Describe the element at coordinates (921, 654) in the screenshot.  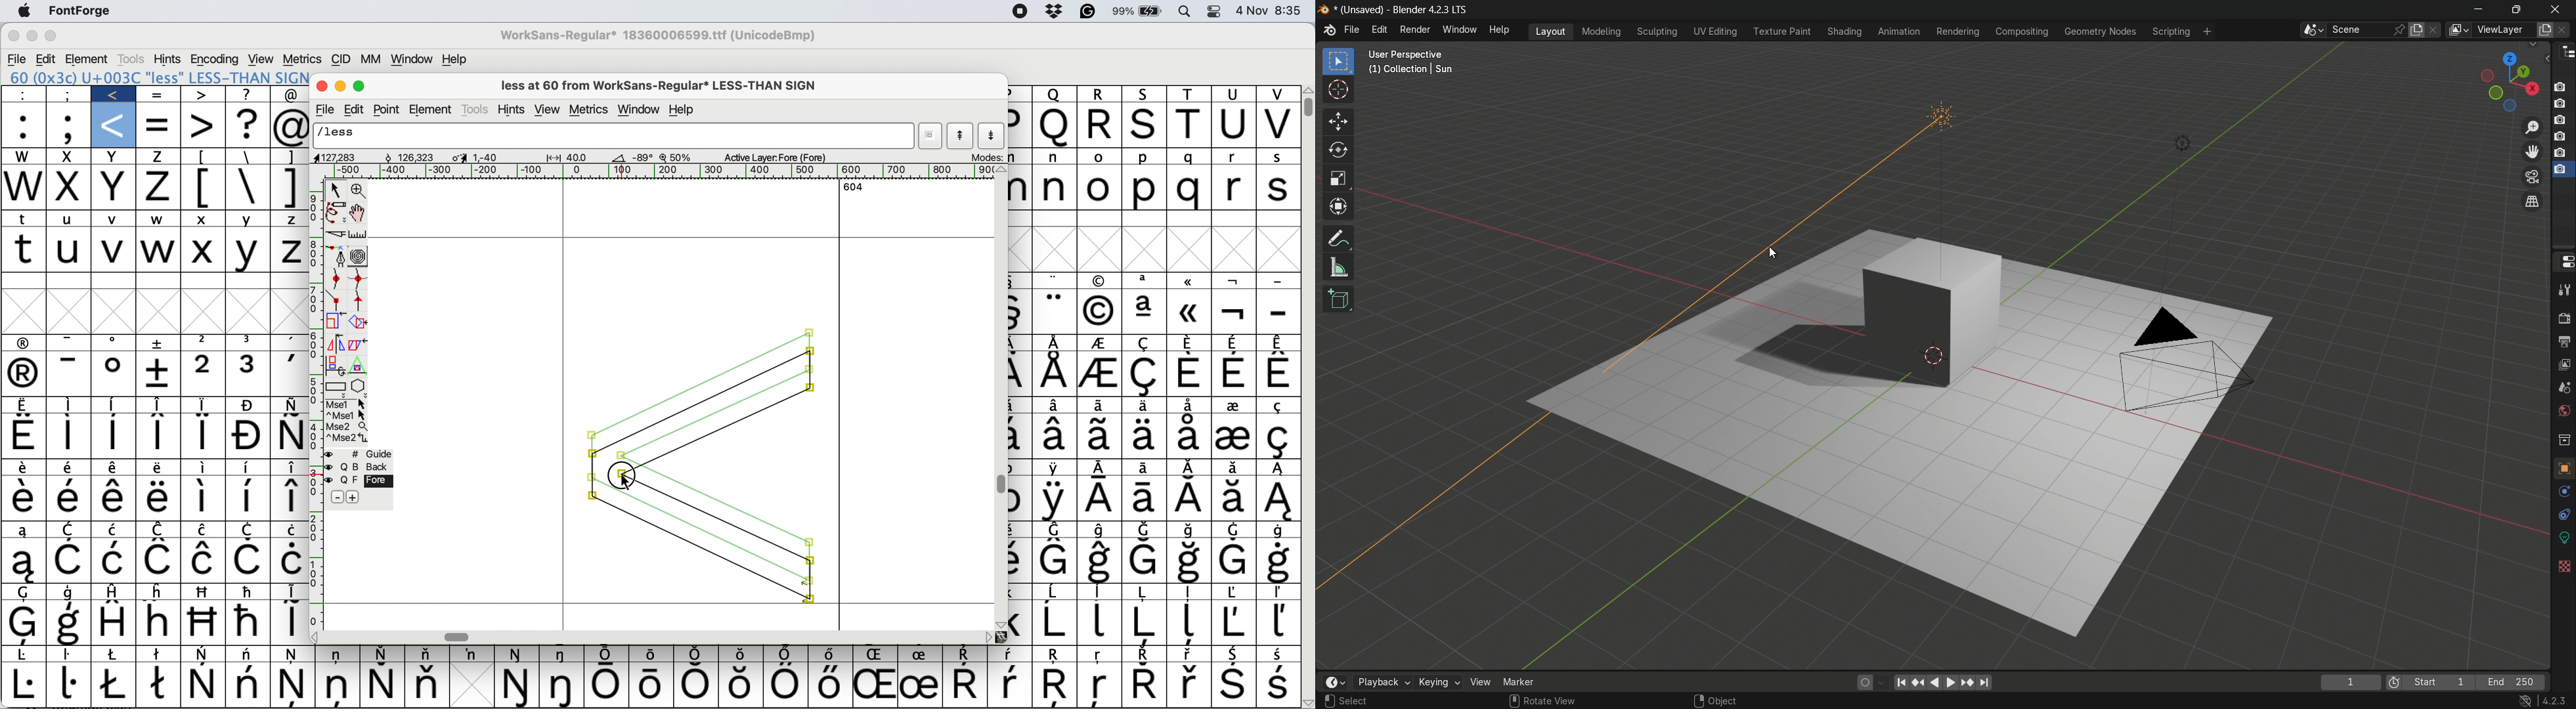
I see `Symbol` at that location.